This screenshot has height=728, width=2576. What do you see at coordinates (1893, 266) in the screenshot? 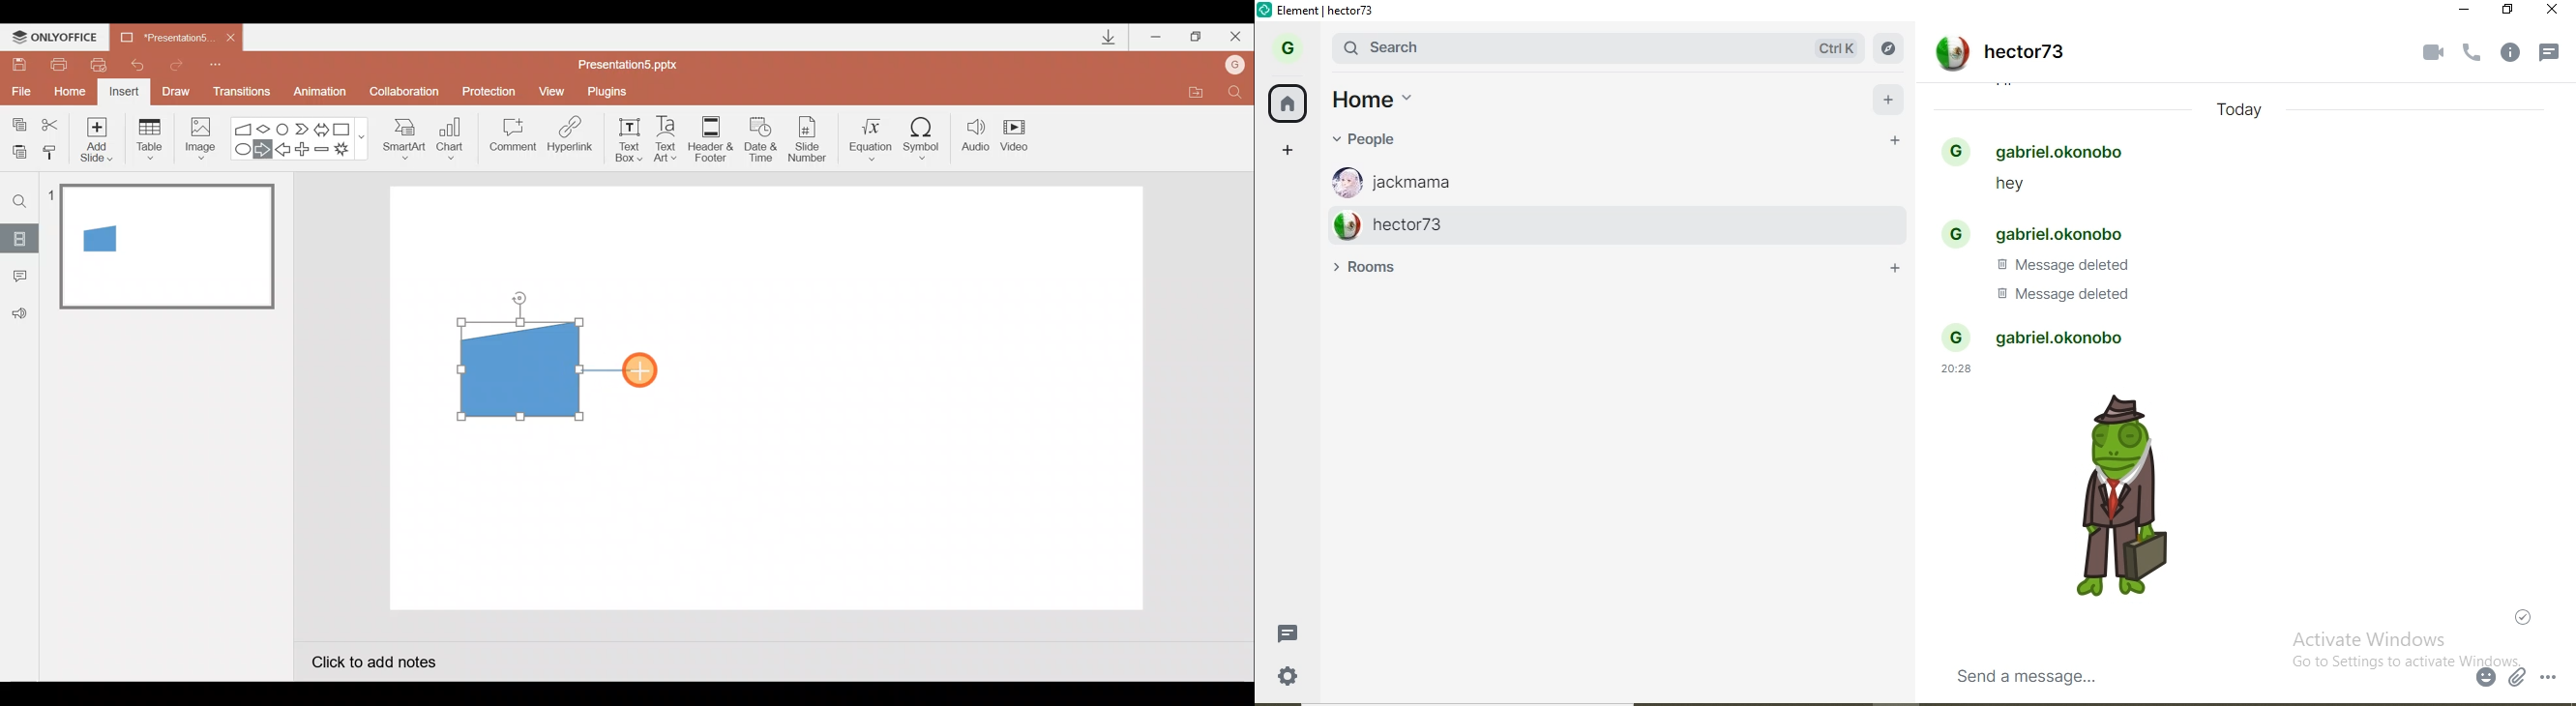
I see `ADD ROOM` at bounding box center [1893, 266].